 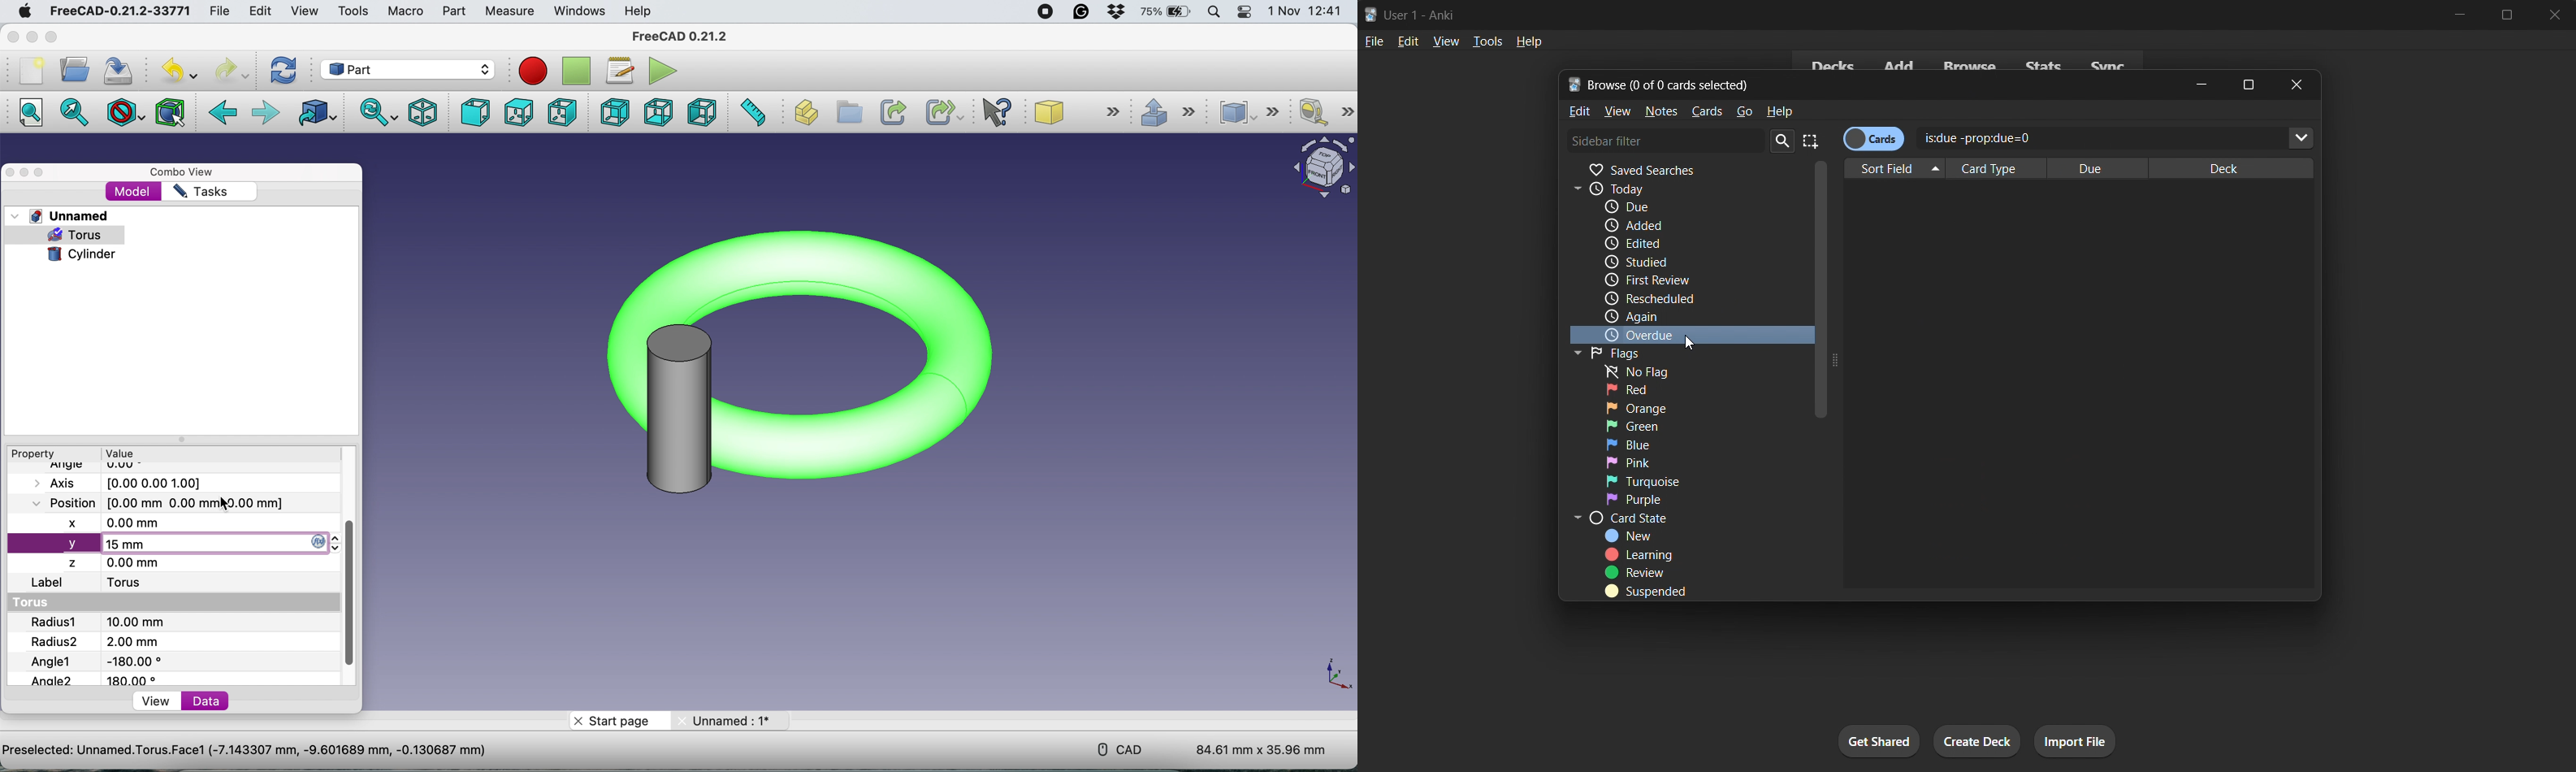 What do you see at coordinates (576, 71) in the screenshot?
I see `stop recording macros` at bounding box center [576, 71].